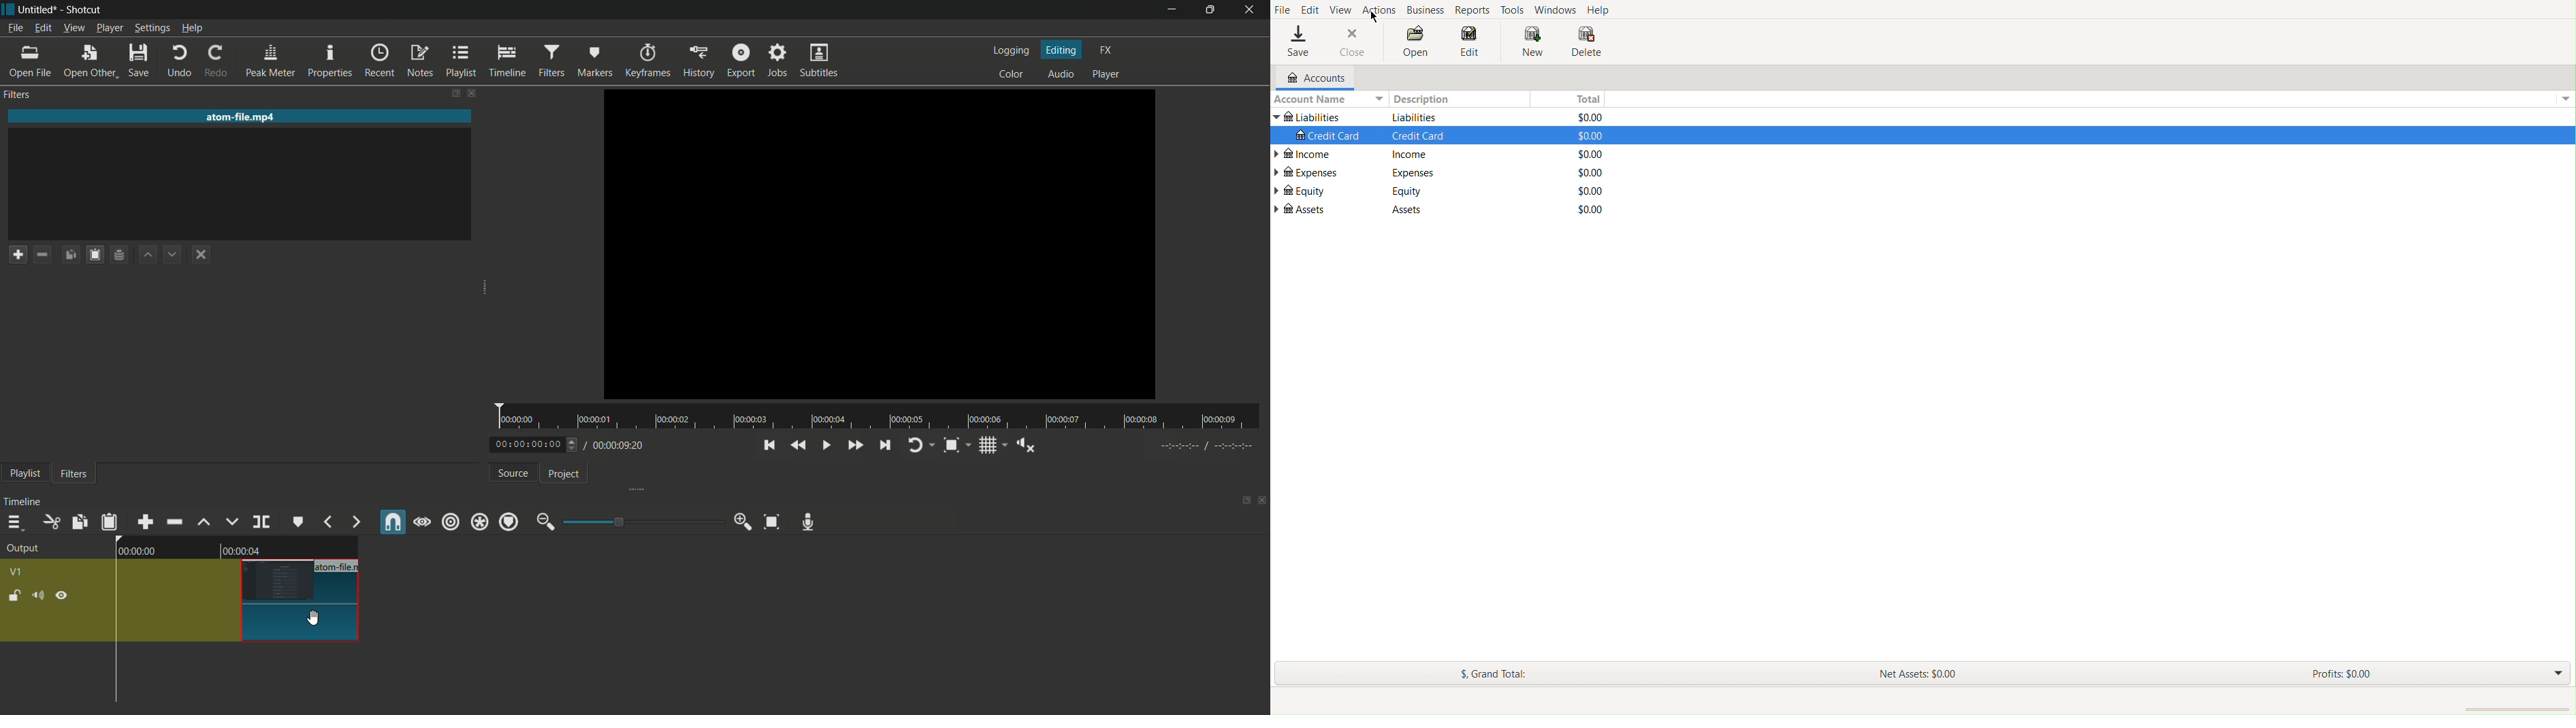 This screenshot has height=728, width=2576. I want to click on Open, so click(1417, 41).